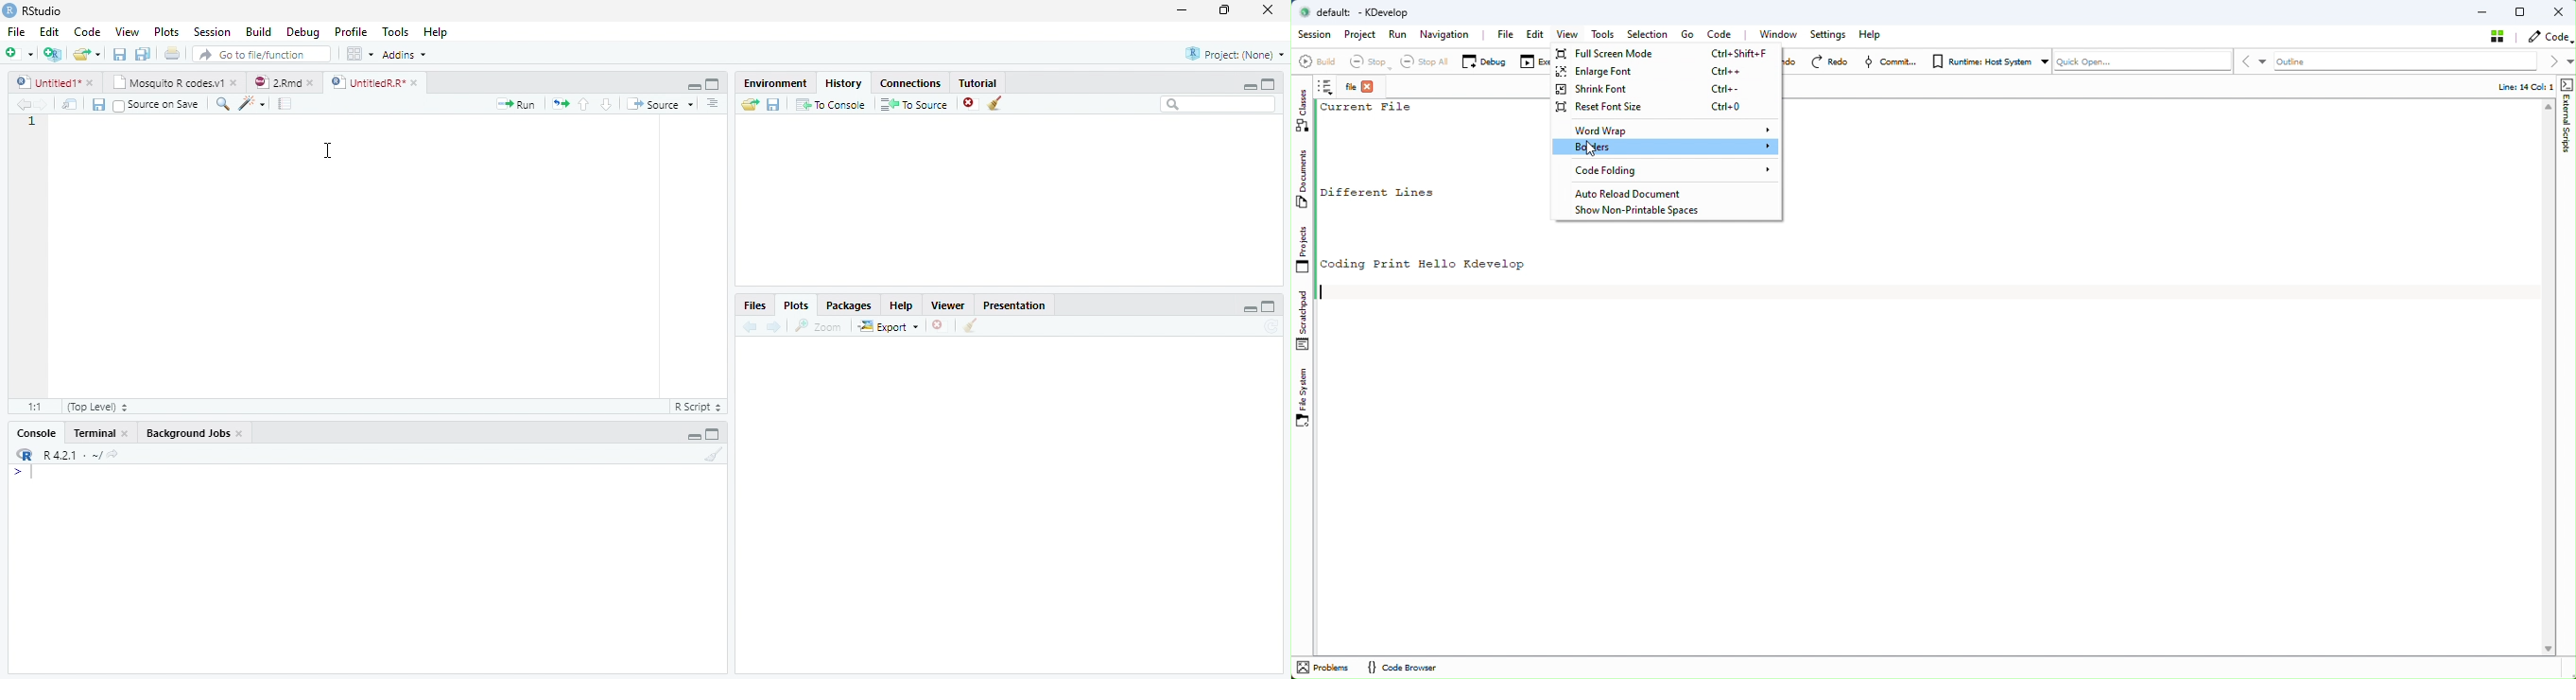  I want to click on Minimize, so click(1246, 308).